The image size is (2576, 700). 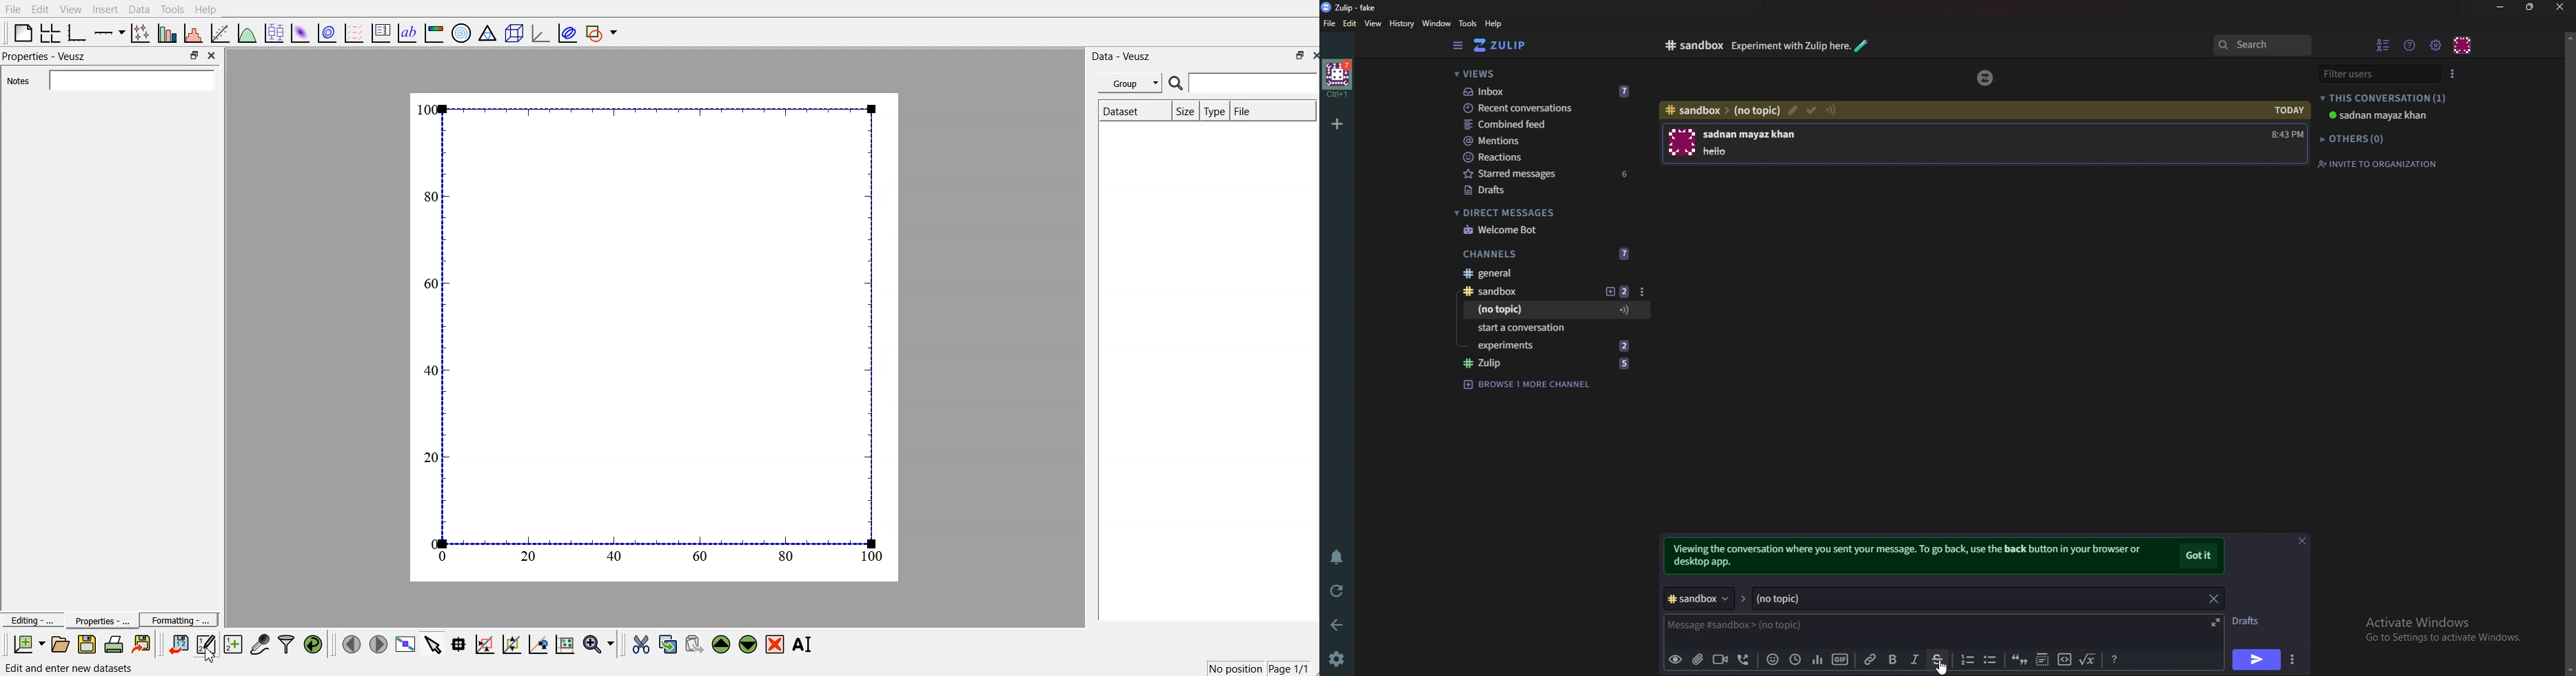 What do you see at coordinates (1680, 143) in the screenshot?
I see `User photo` at bounding box center [1680, 143].